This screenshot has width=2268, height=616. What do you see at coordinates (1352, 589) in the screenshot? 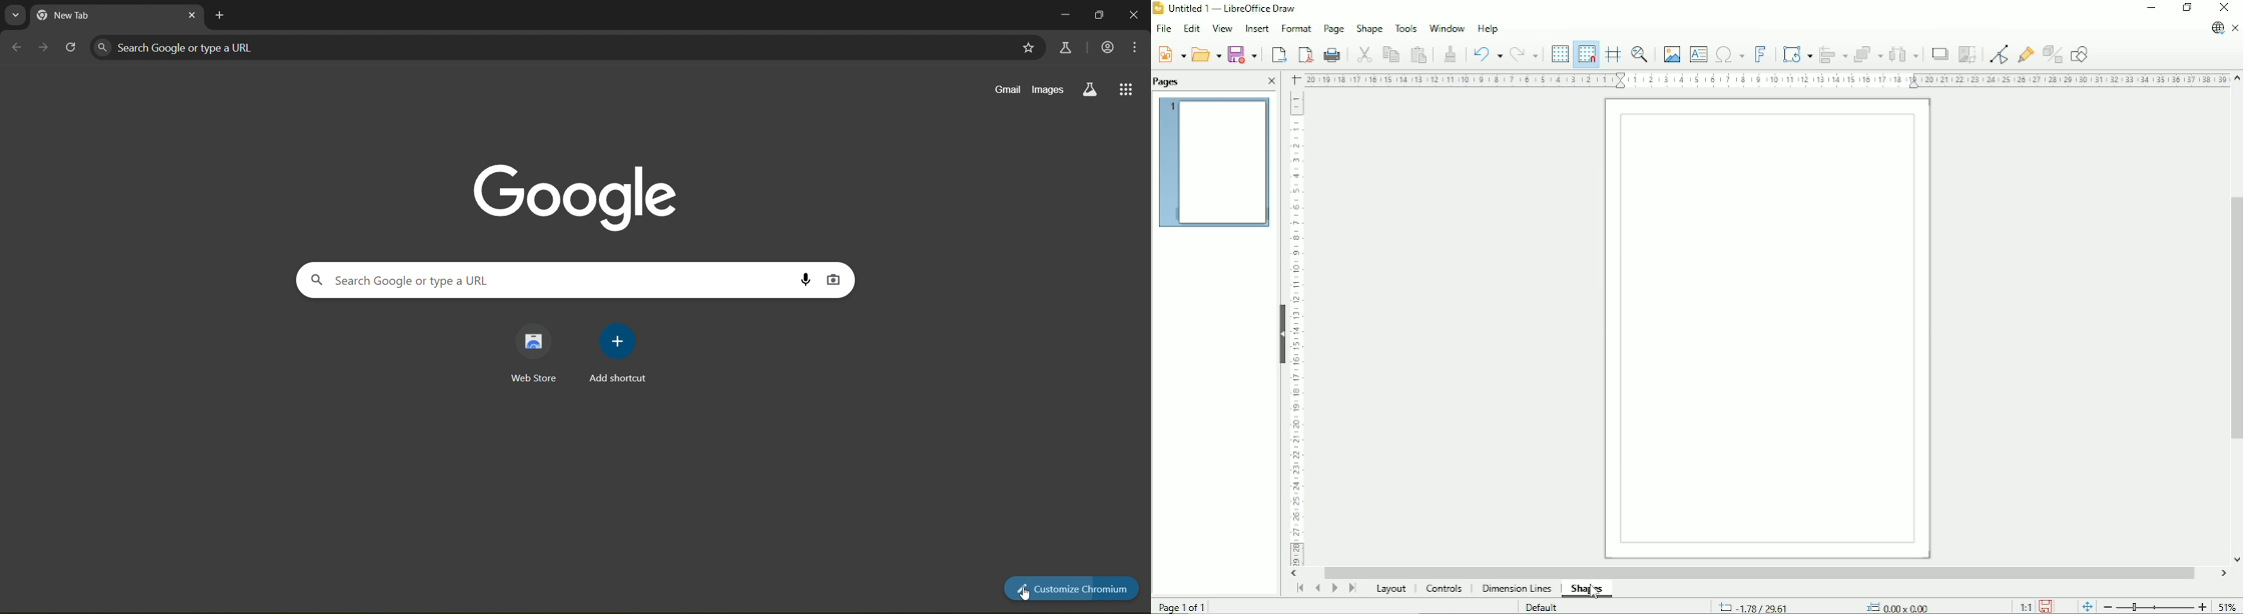
I see `Scroll to last page` at bounding box center [1352, 589].